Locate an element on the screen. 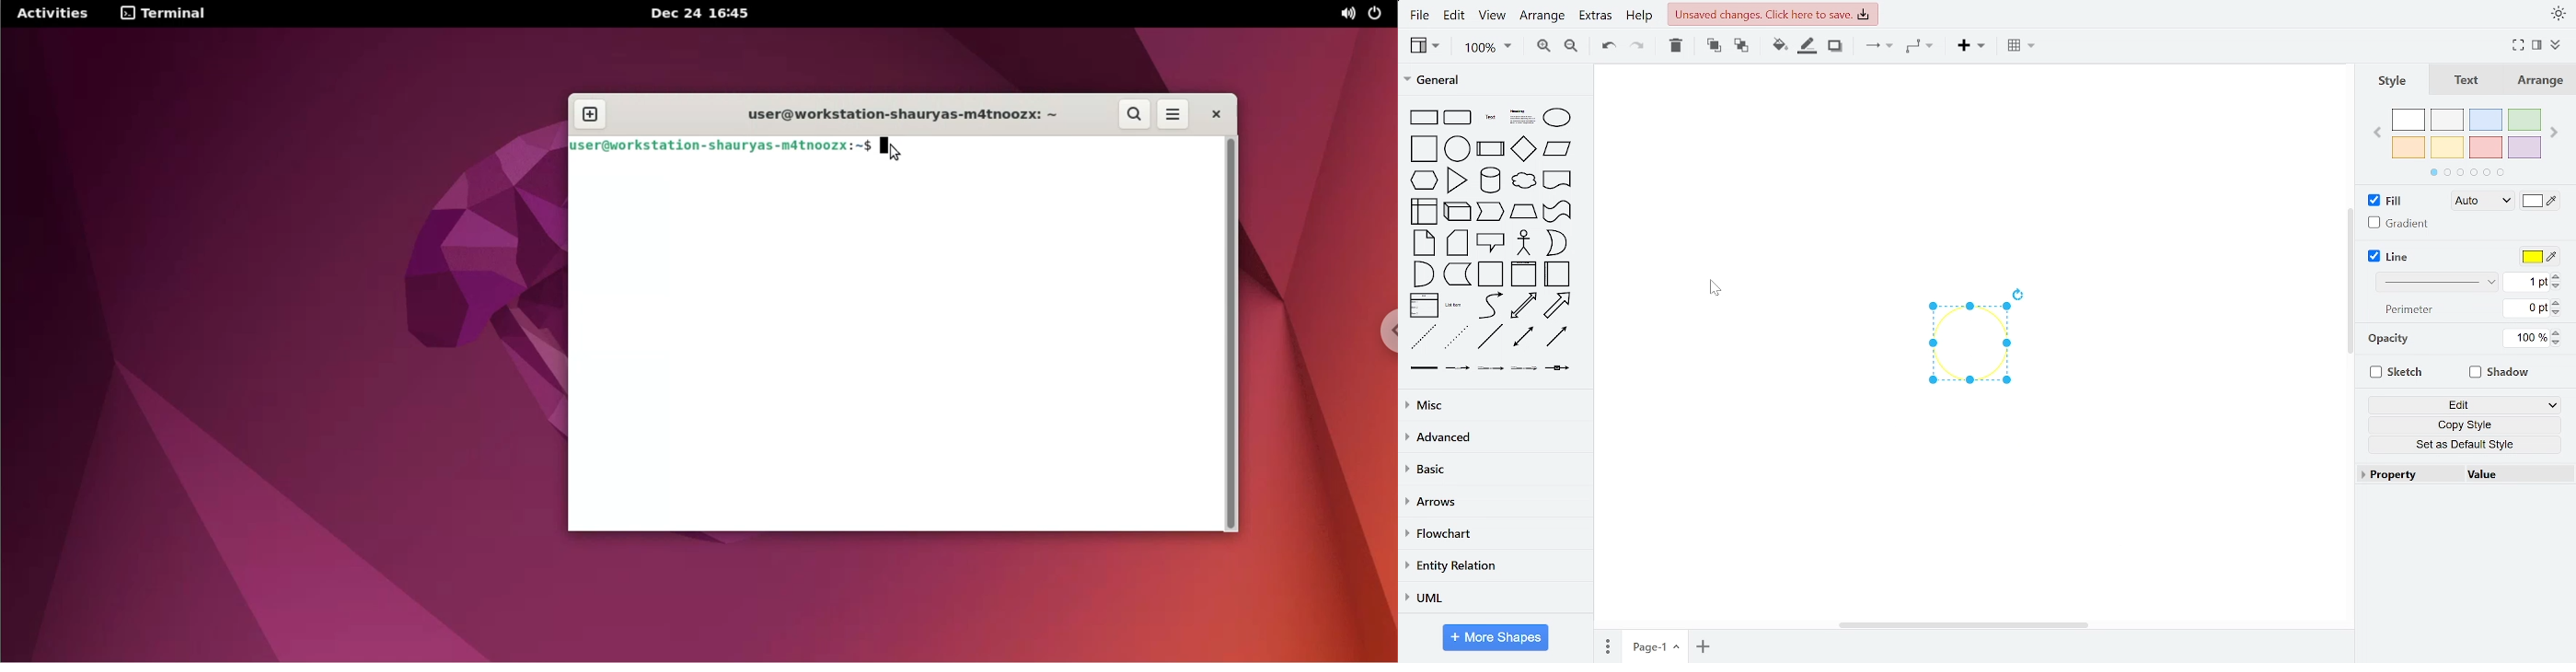 This screenshot has width=2576, height=672. link with label is located at coordinates (1458, 367).